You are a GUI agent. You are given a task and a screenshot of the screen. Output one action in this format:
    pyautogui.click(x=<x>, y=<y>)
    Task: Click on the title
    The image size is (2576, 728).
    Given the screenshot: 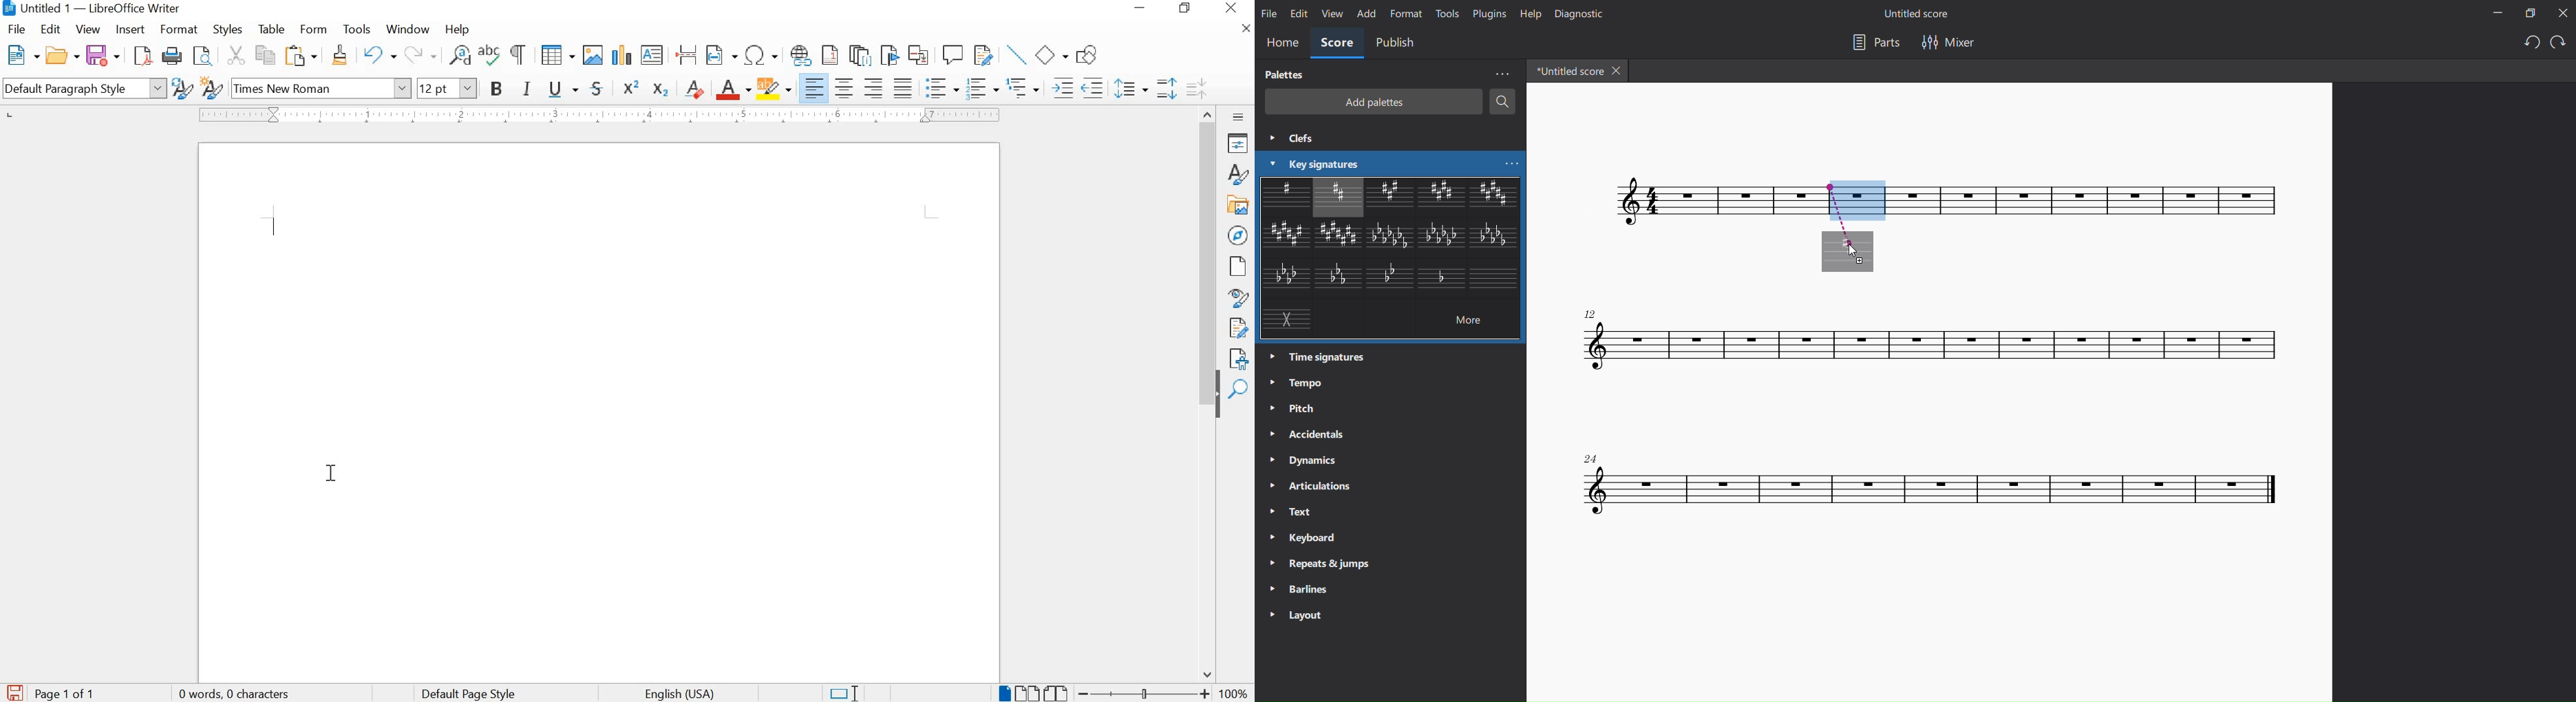 What is the action you would take?
    pyautogui.click(x=1916, y=14)
    